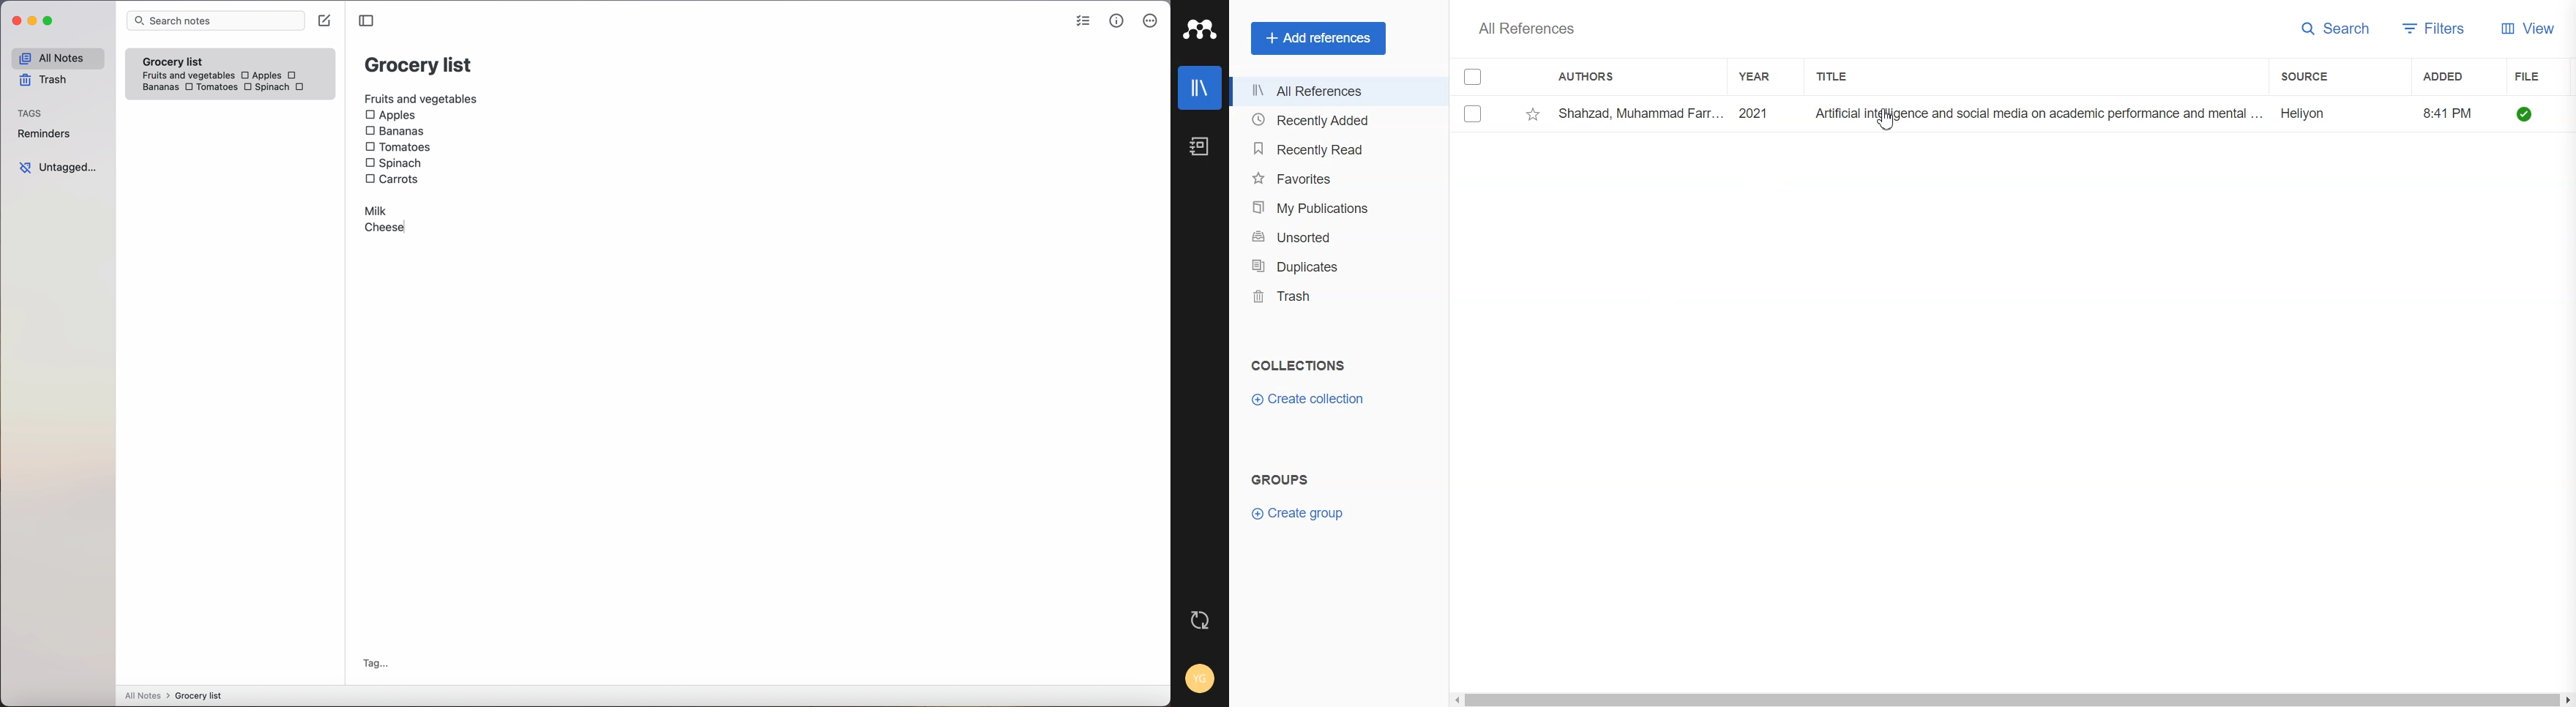 The image size is (2576, 728). I want to click on Text, so click(1525, 30).